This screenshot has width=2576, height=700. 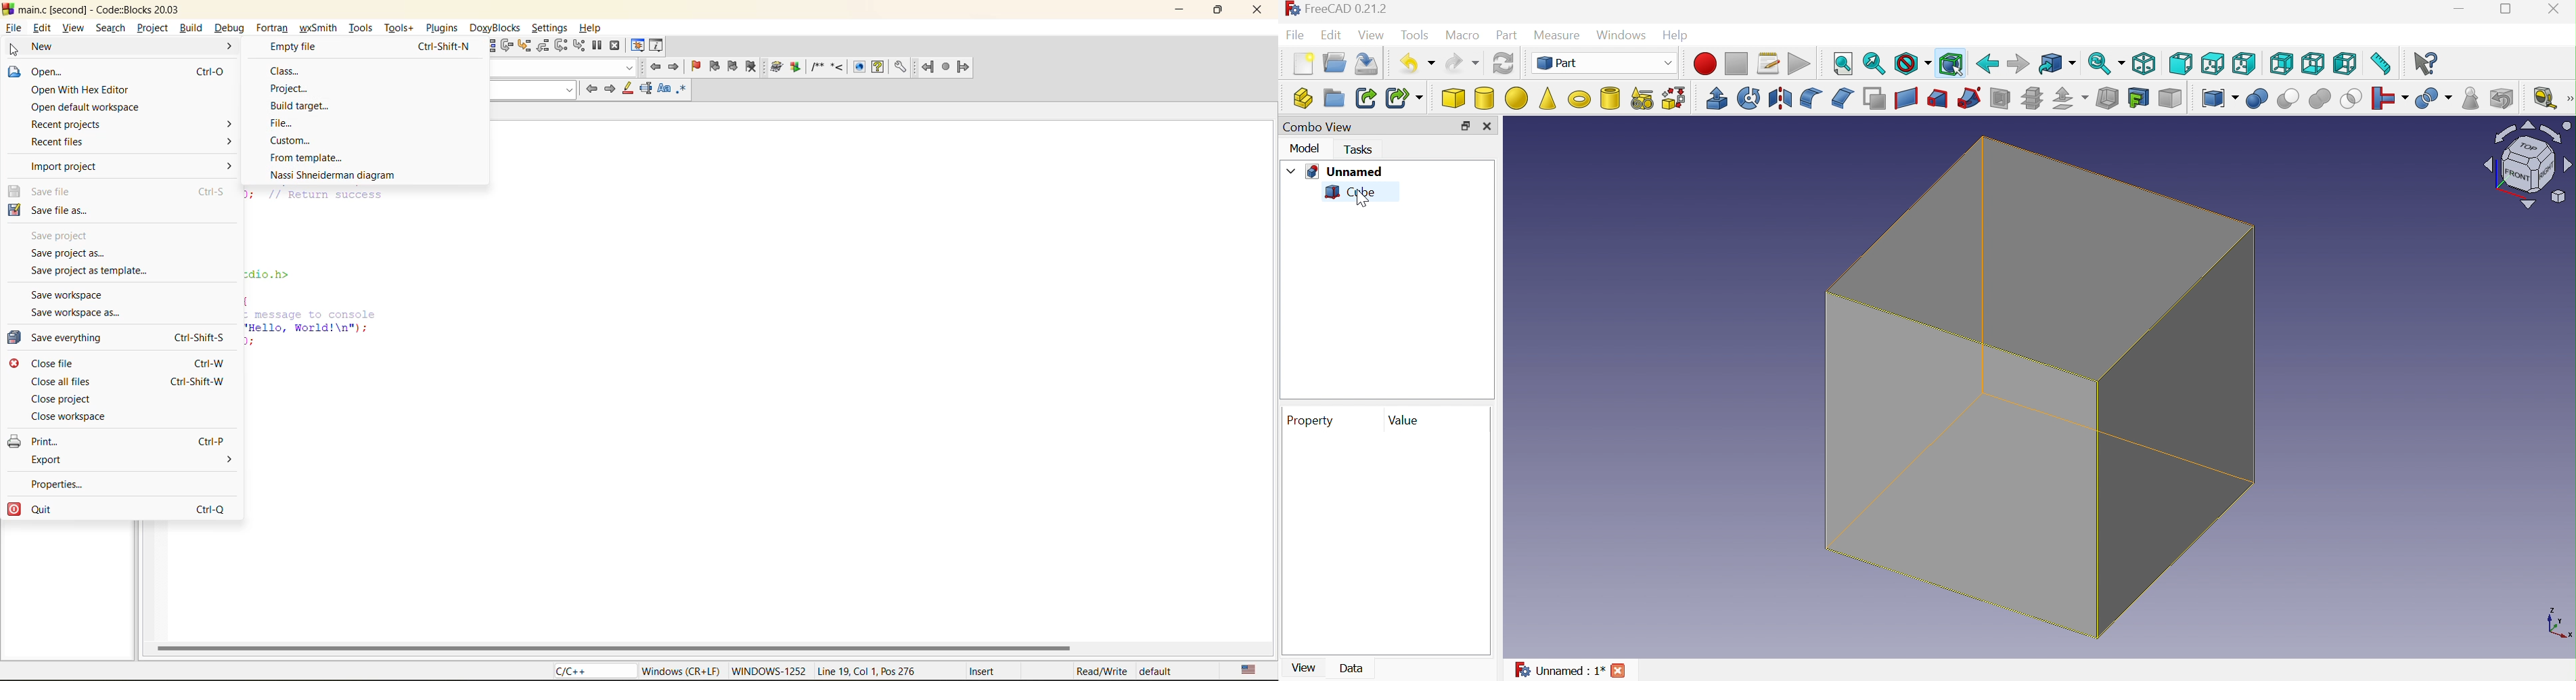 I want to click on horizontal scroll bar, so click(x=614, y=648).